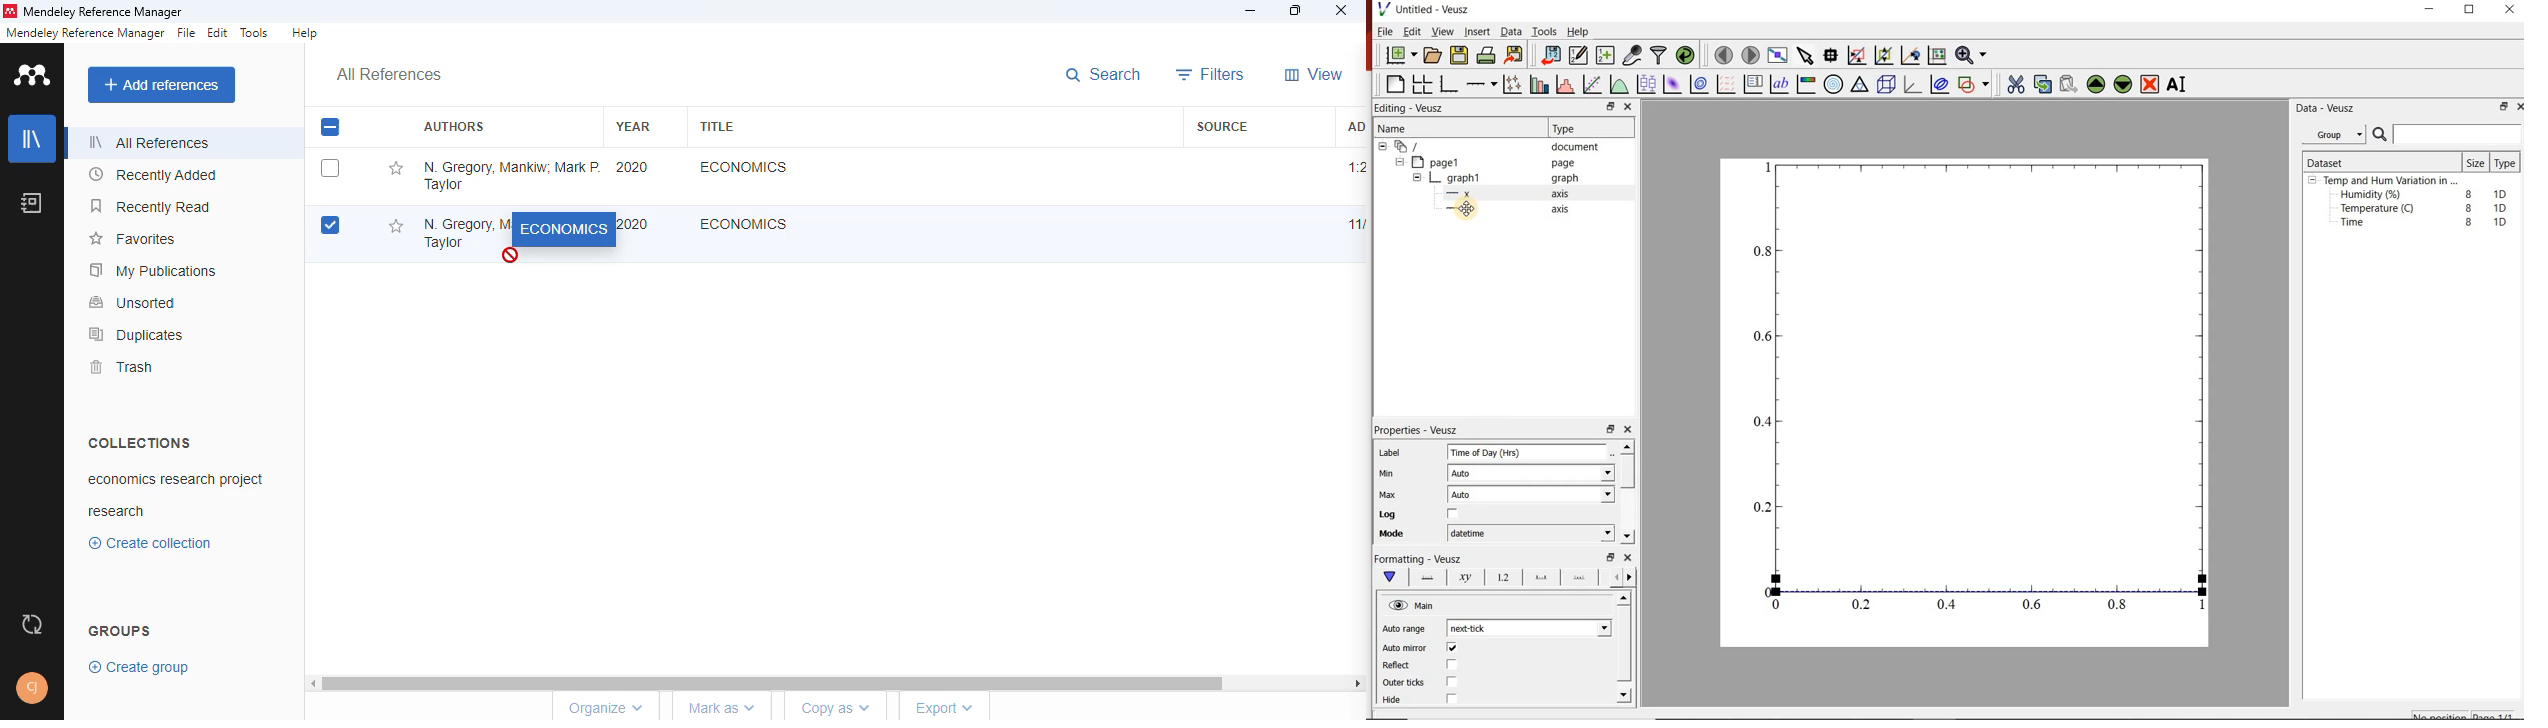 The width and height of the screenshot is (2548, 728). What do you see at coordinates (149, 142) in the screenshot?
I see `all references` at bounding box center [149, 142].